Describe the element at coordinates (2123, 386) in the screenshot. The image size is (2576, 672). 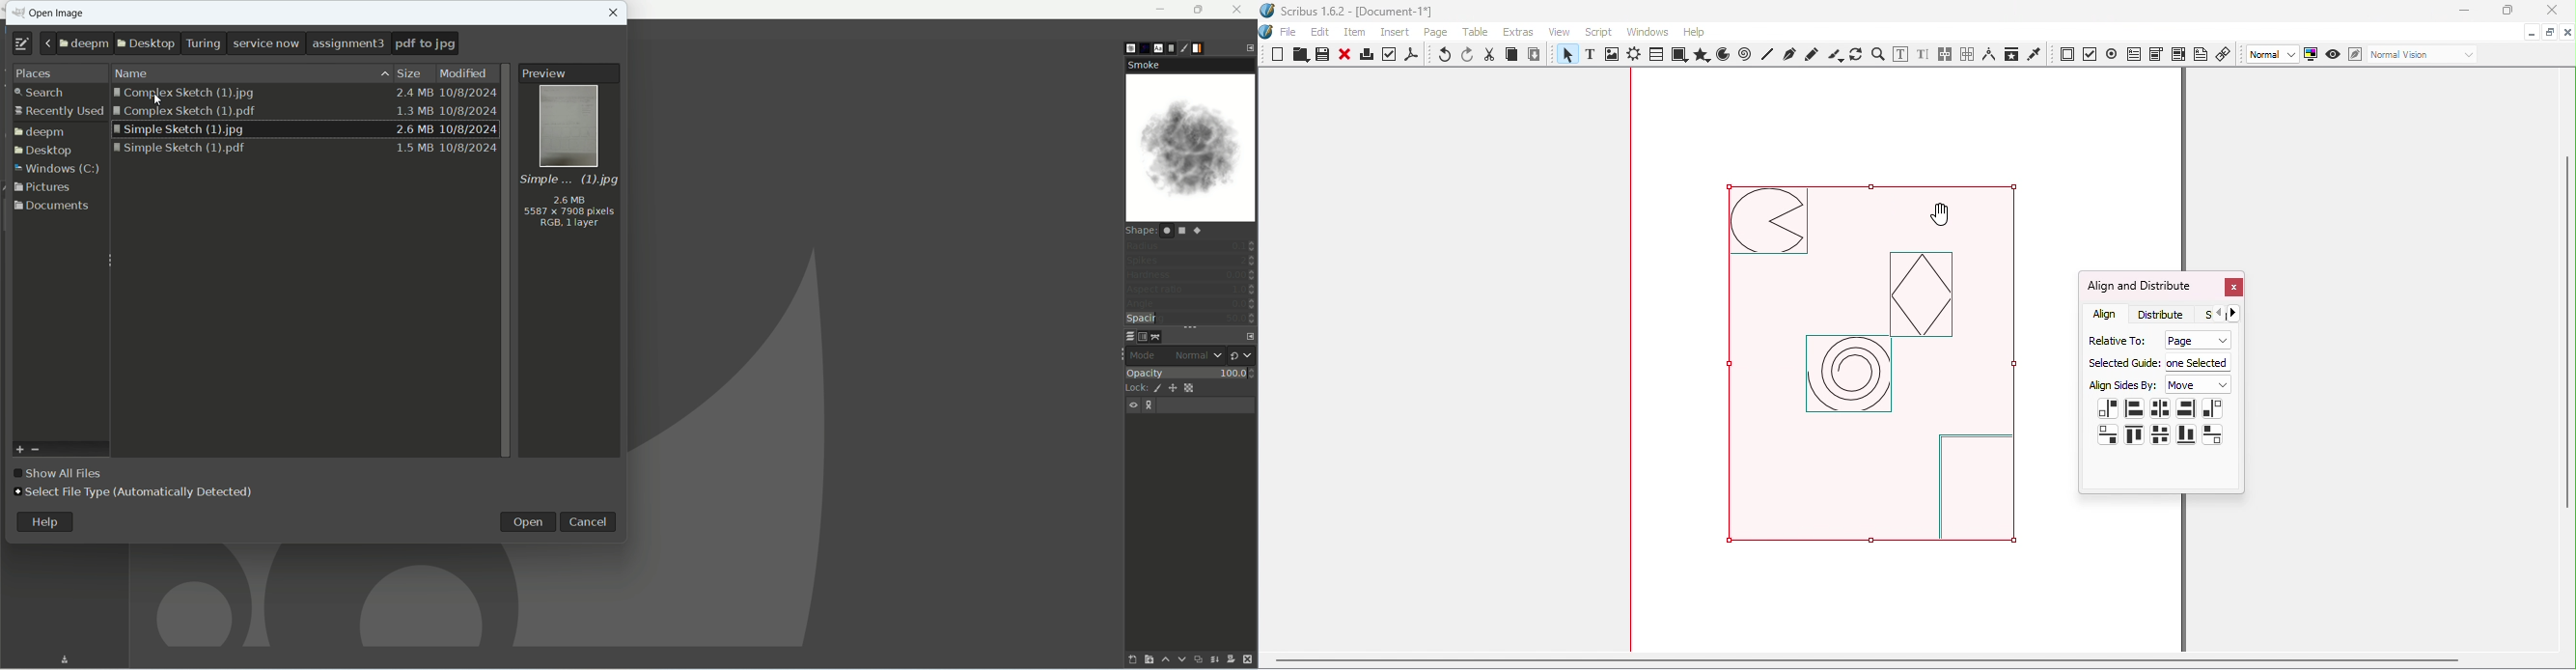
I see `Align sides by` at that location.